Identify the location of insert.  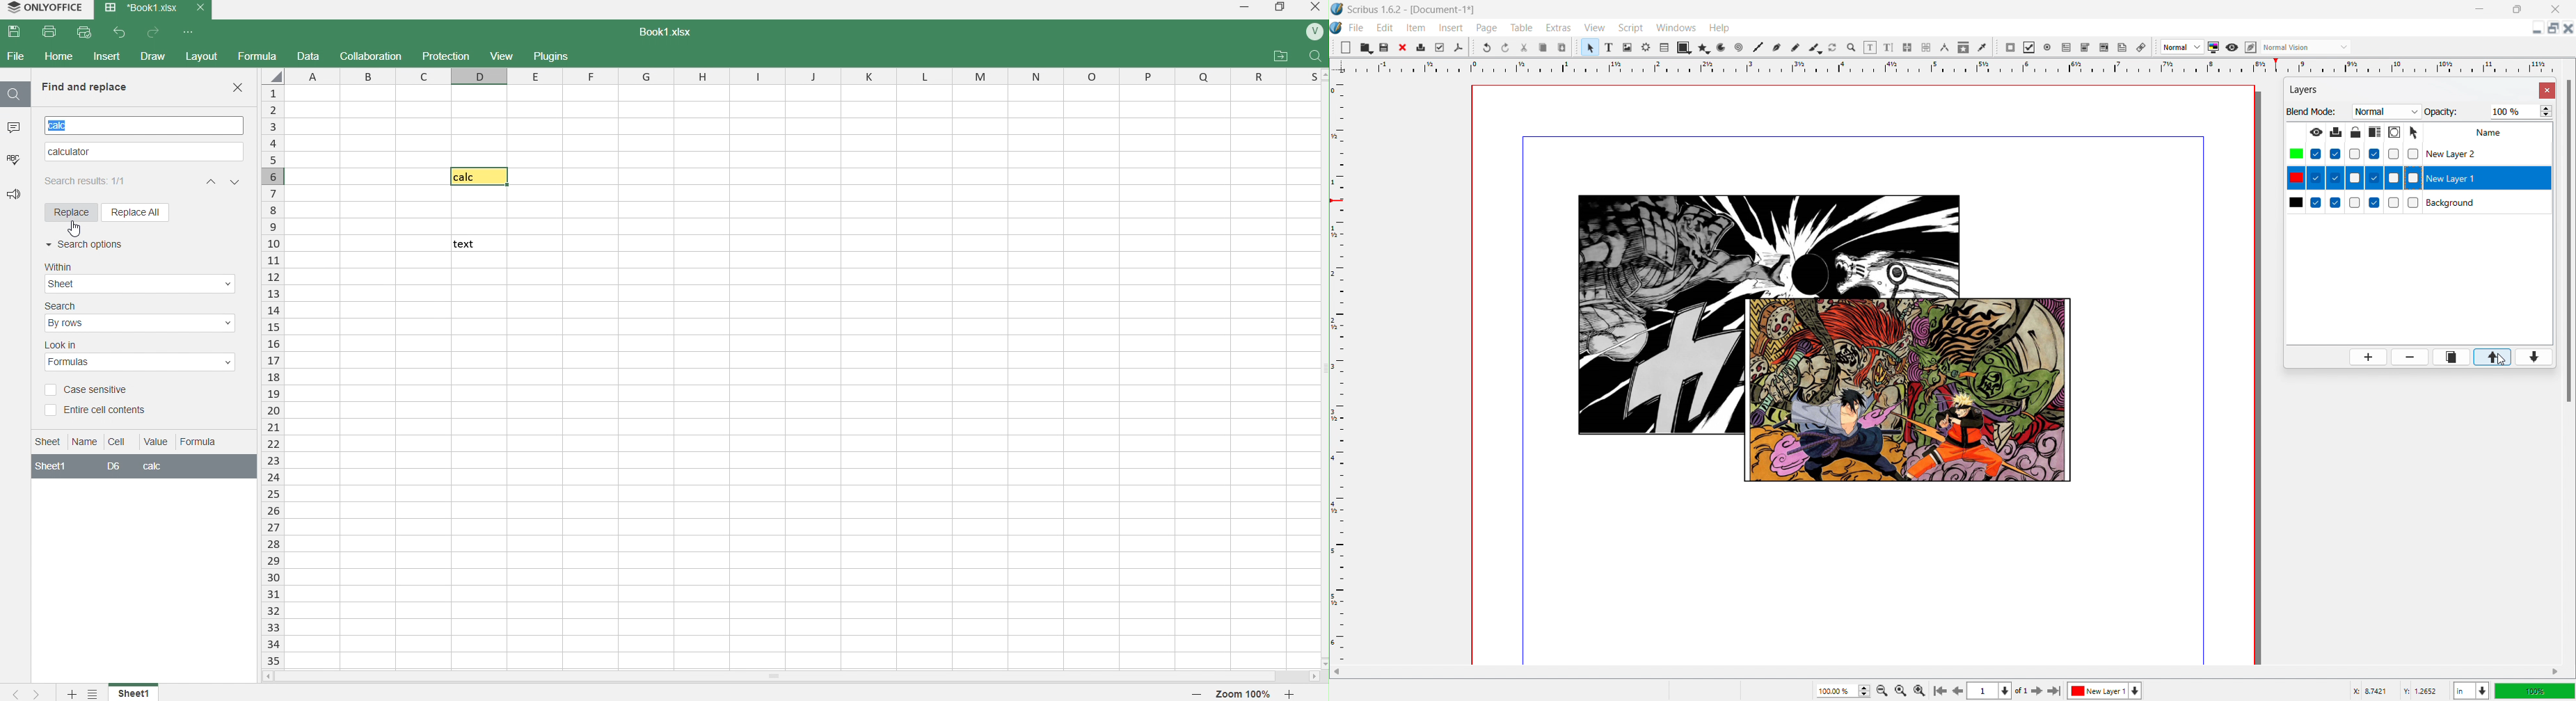
(109, 56).